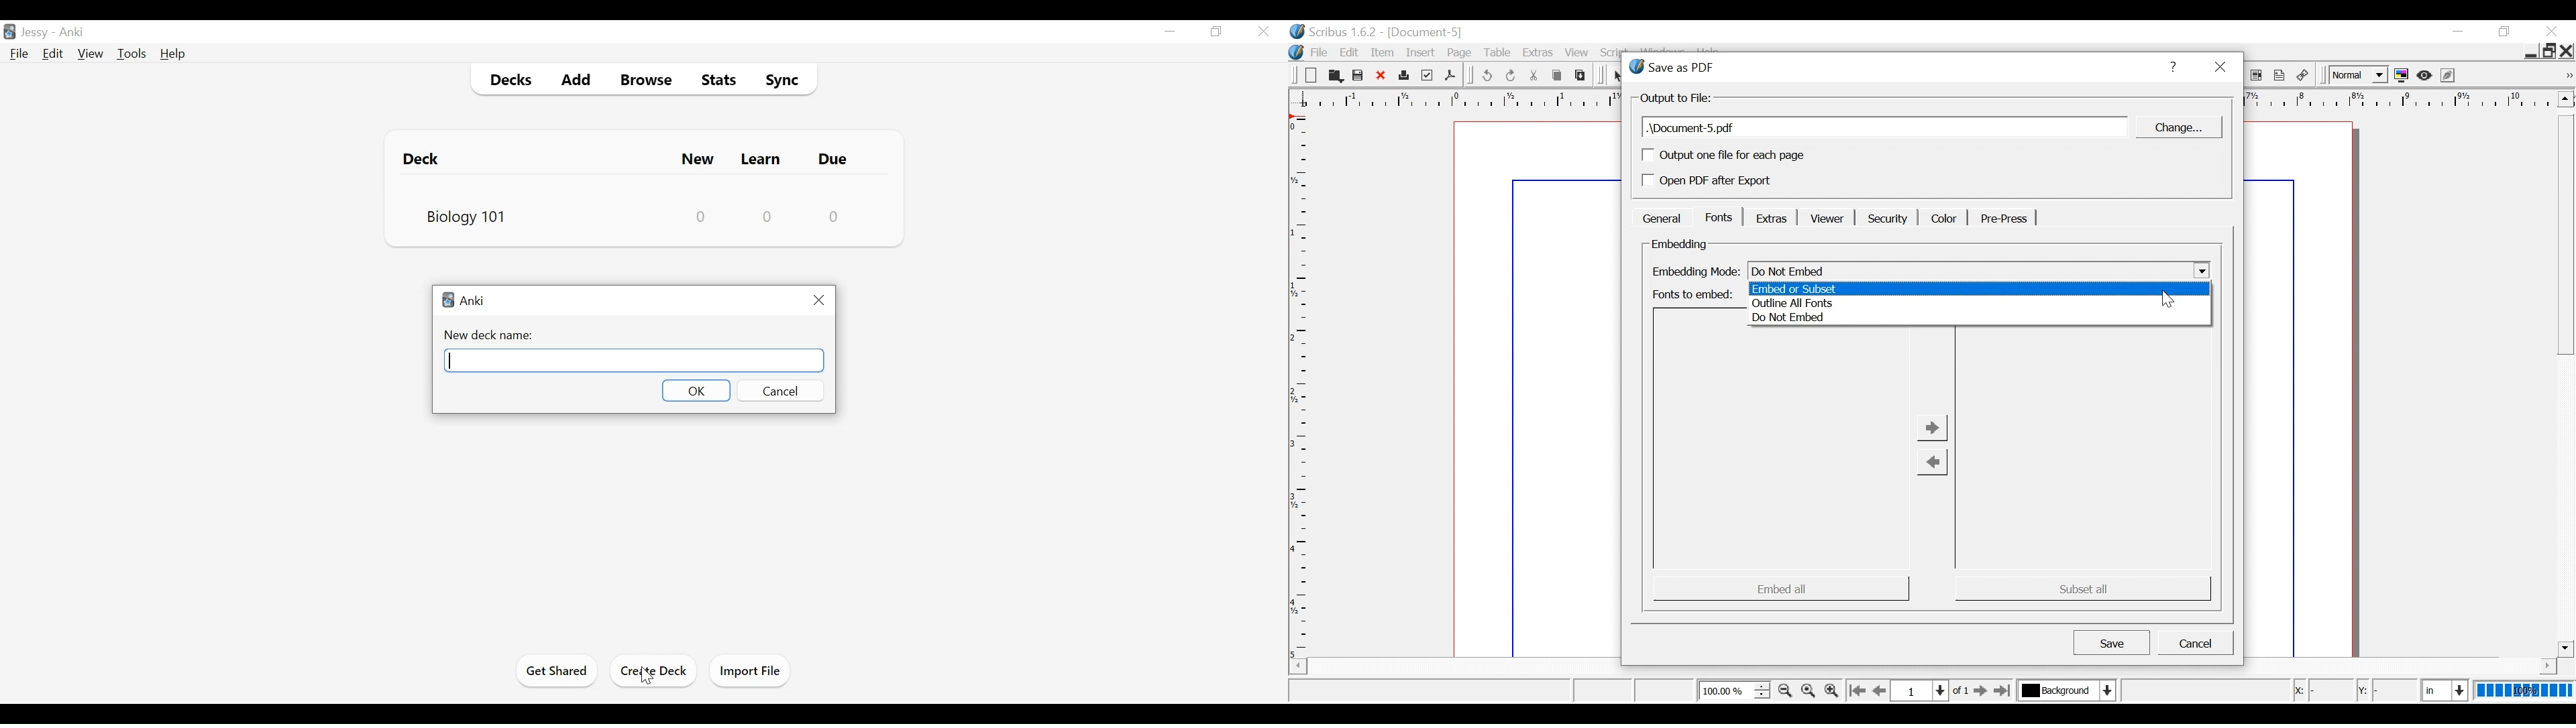  What do you see at coordinates (655, 671) in the screenshot?
I see `Create Deck` at bounding box center [655, 671].